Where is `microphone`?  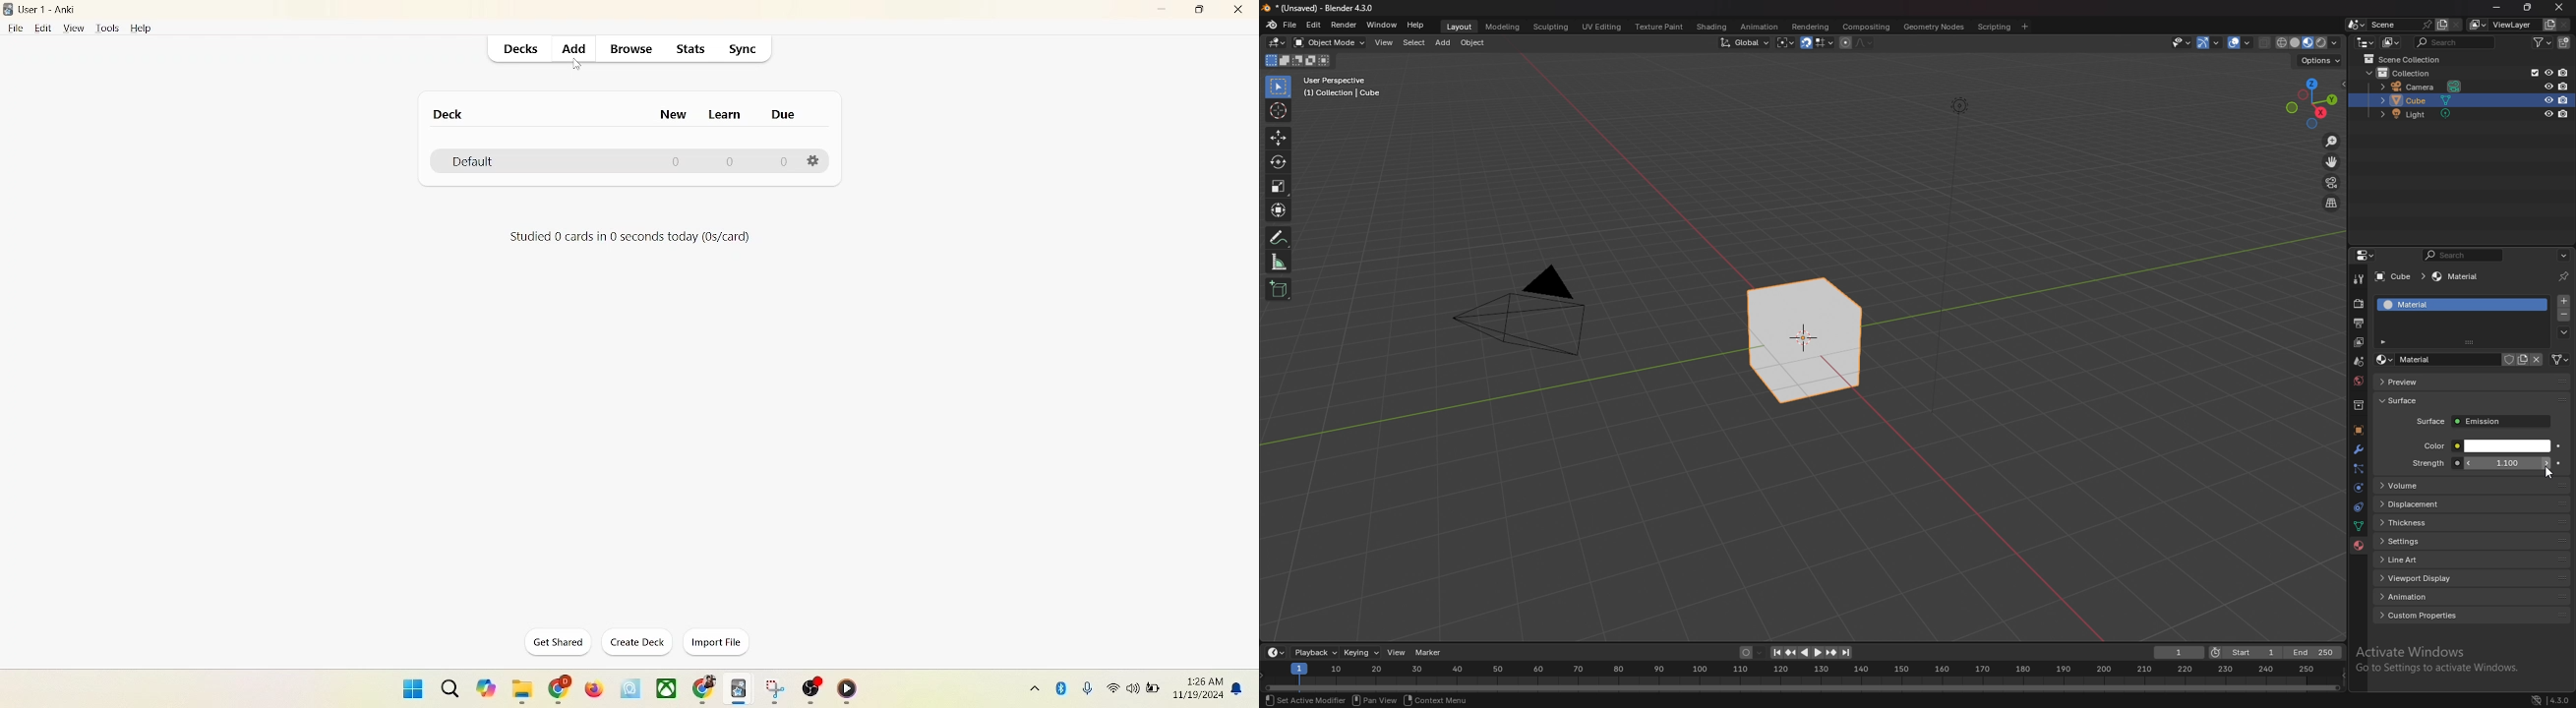 microphone is located at coordinates (1084, 686).